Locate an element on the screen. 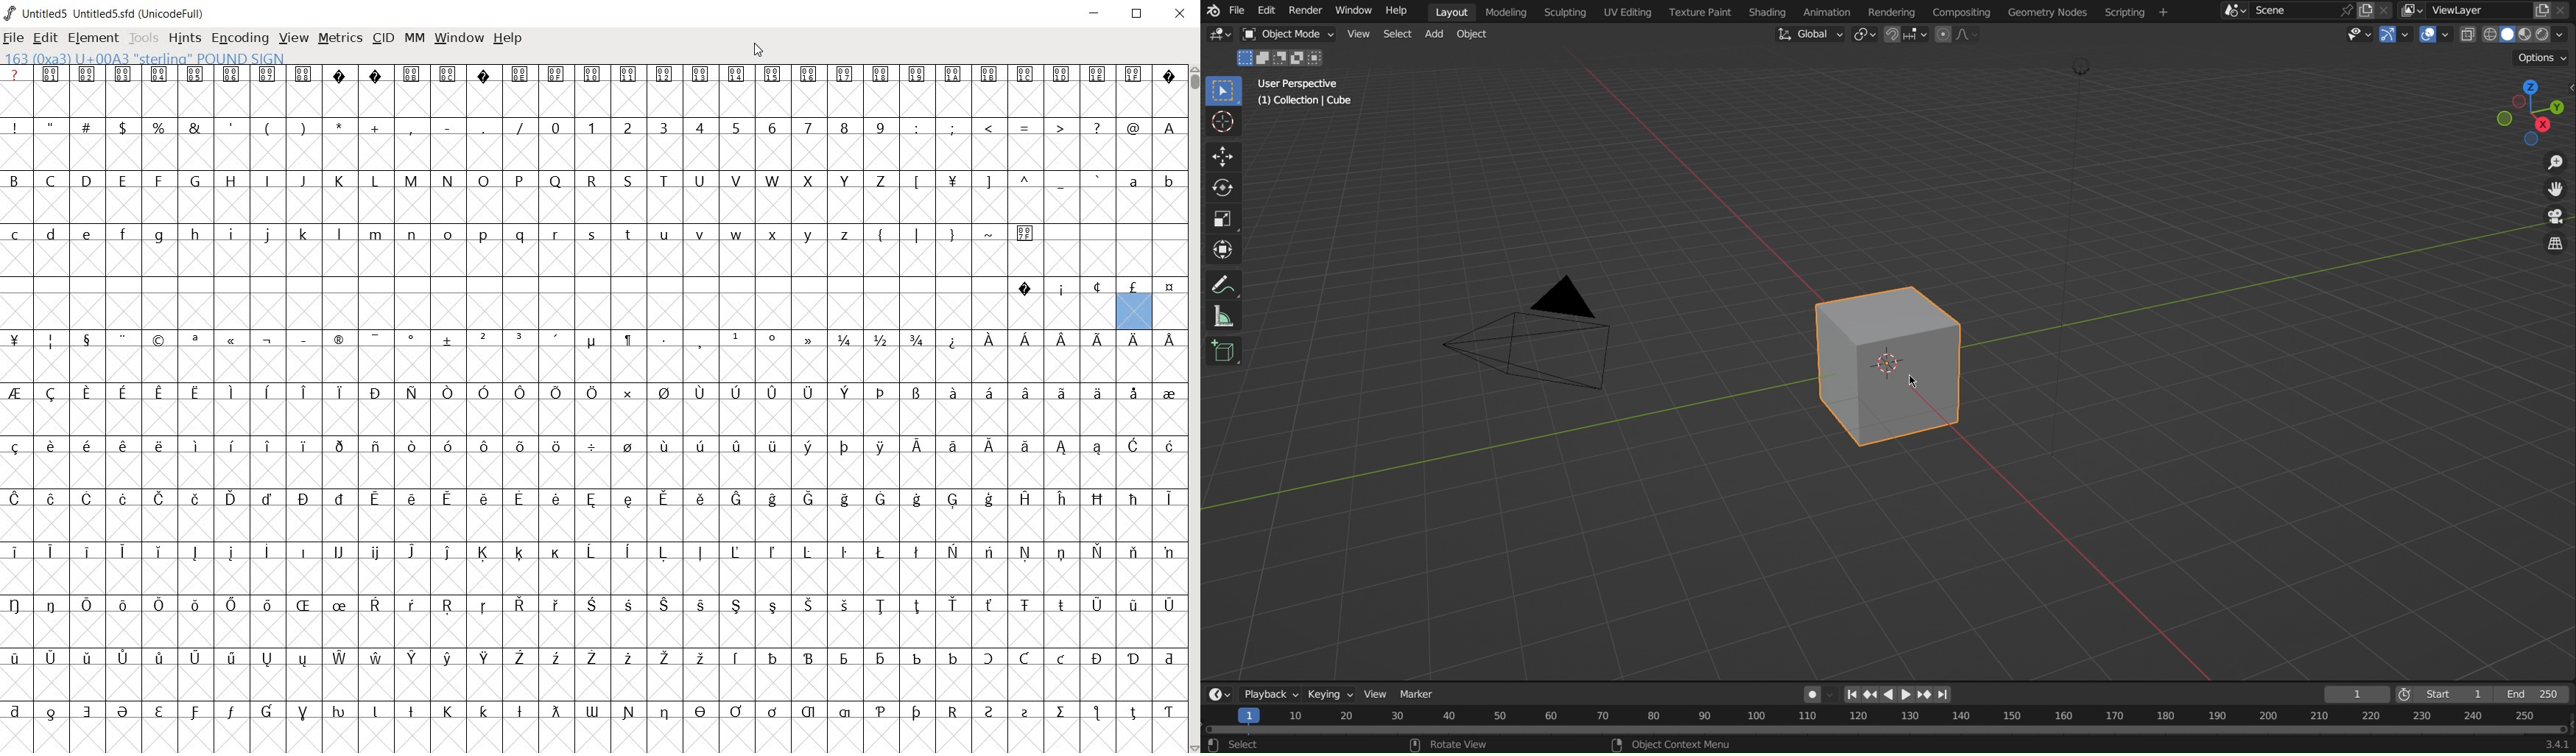 The width and height of the screenshot is (2576, 756). ^ is located at coordinates (1024, 182).